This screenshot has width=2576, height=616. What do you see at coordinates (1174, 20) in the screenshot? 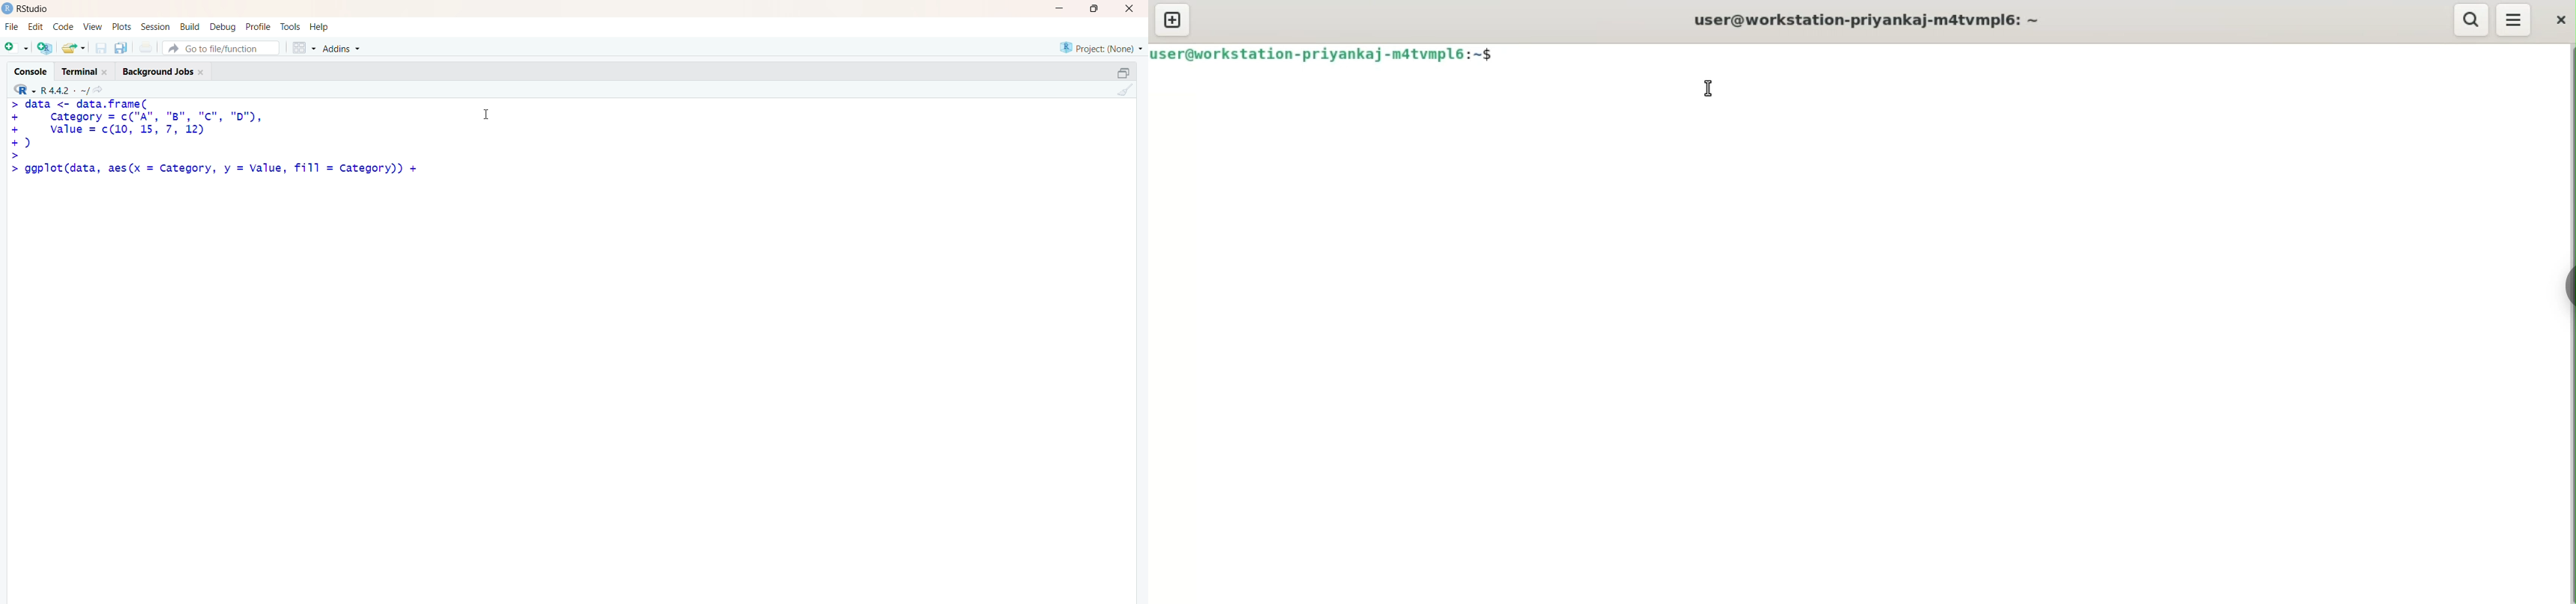
I see `new tab` at bounding box center [1174, 20].